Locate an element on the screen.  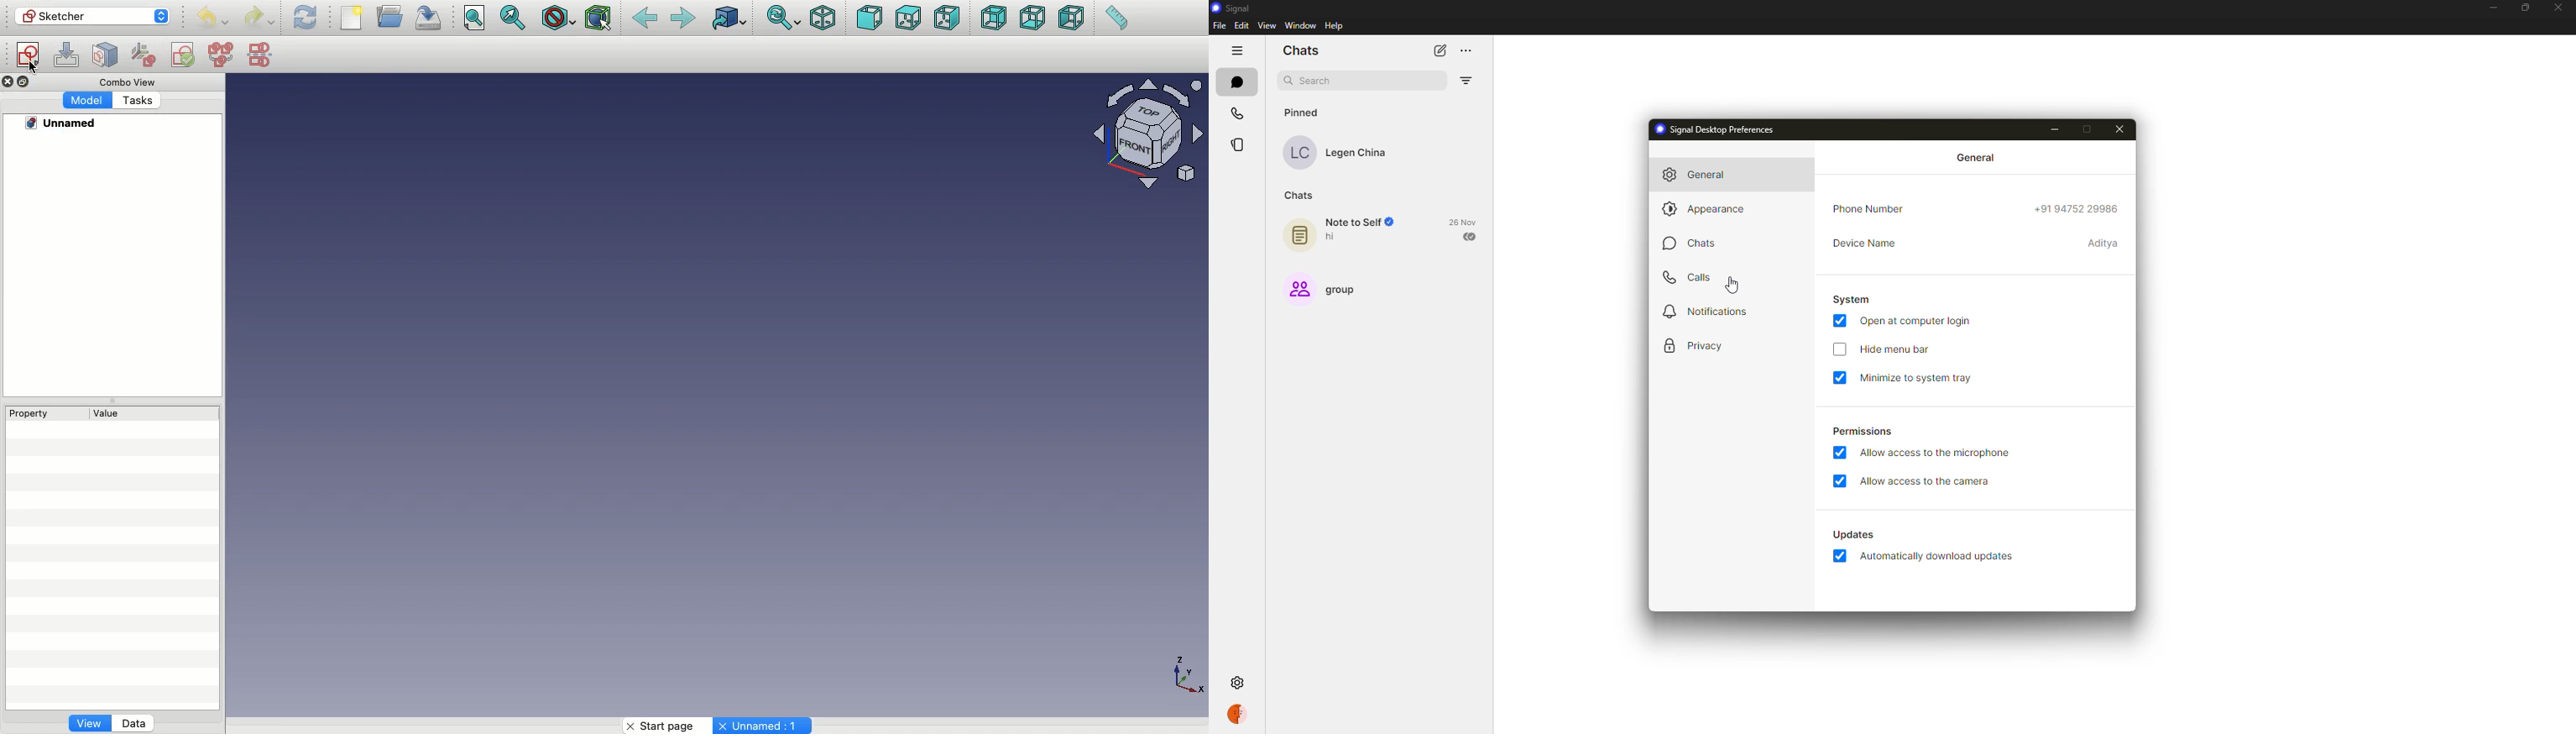
search is located at coordinates (1317, 81).